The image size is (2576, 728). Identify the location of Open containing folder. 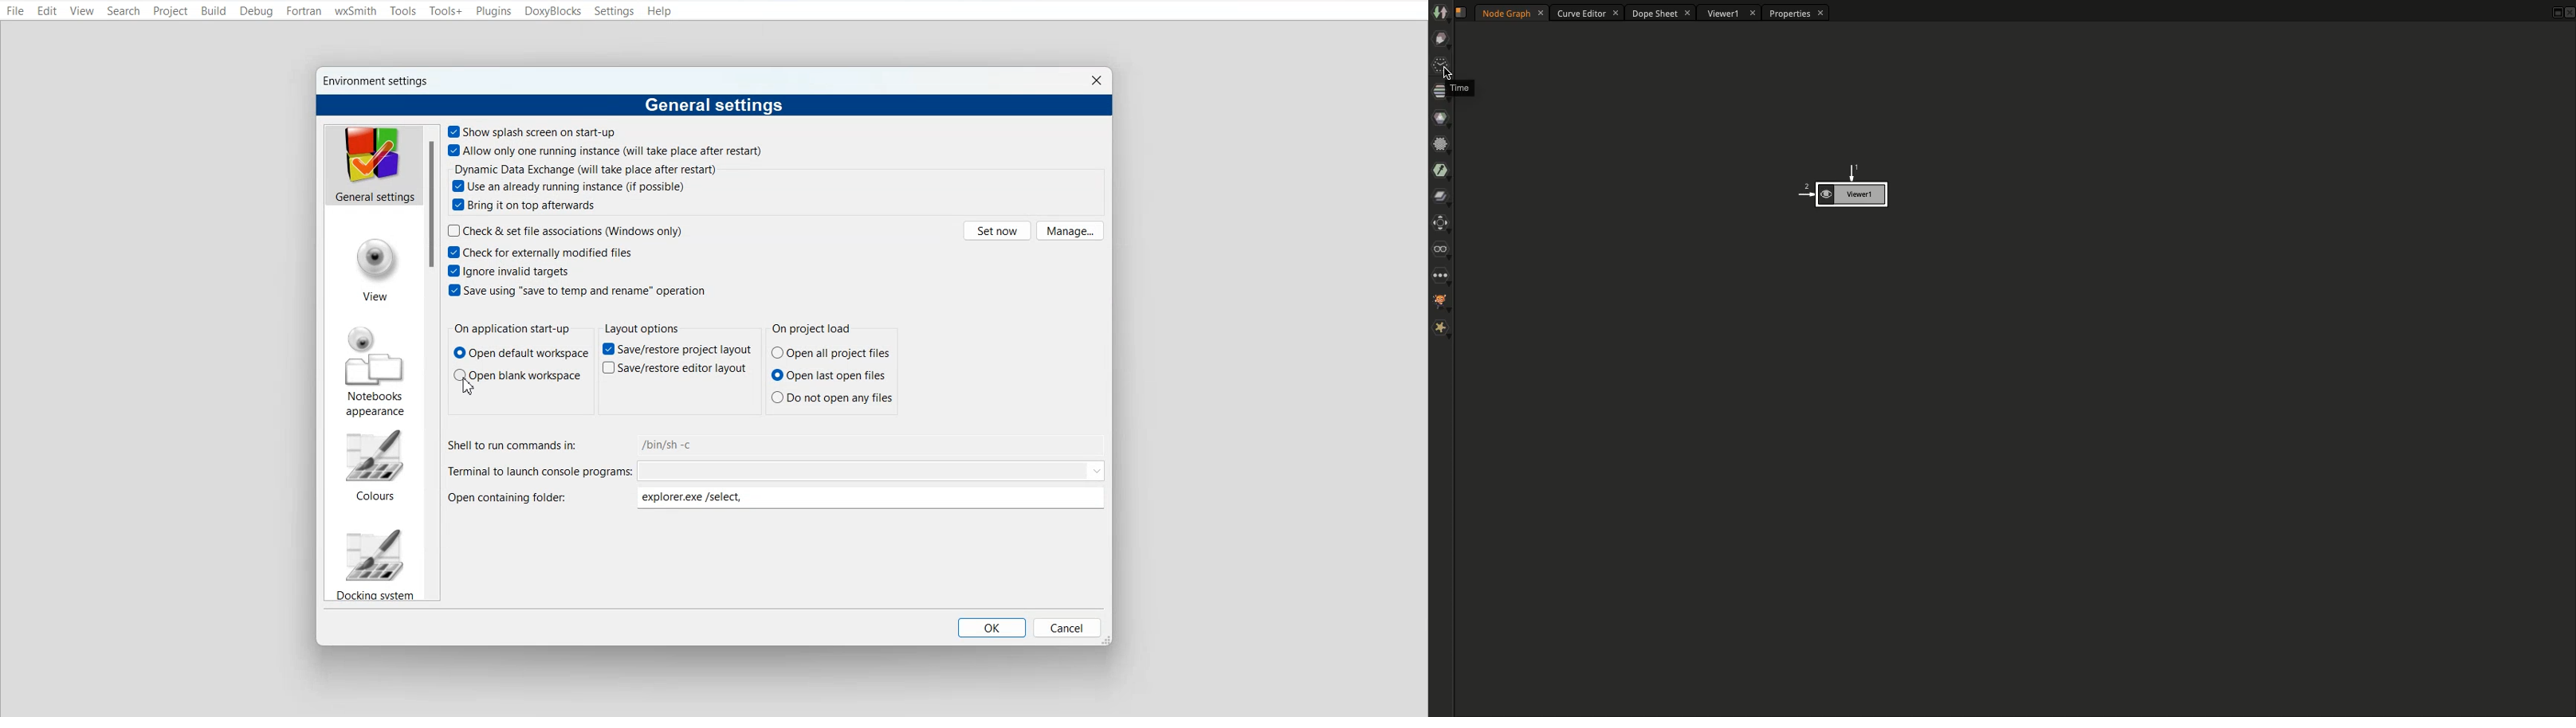
(780, 498).